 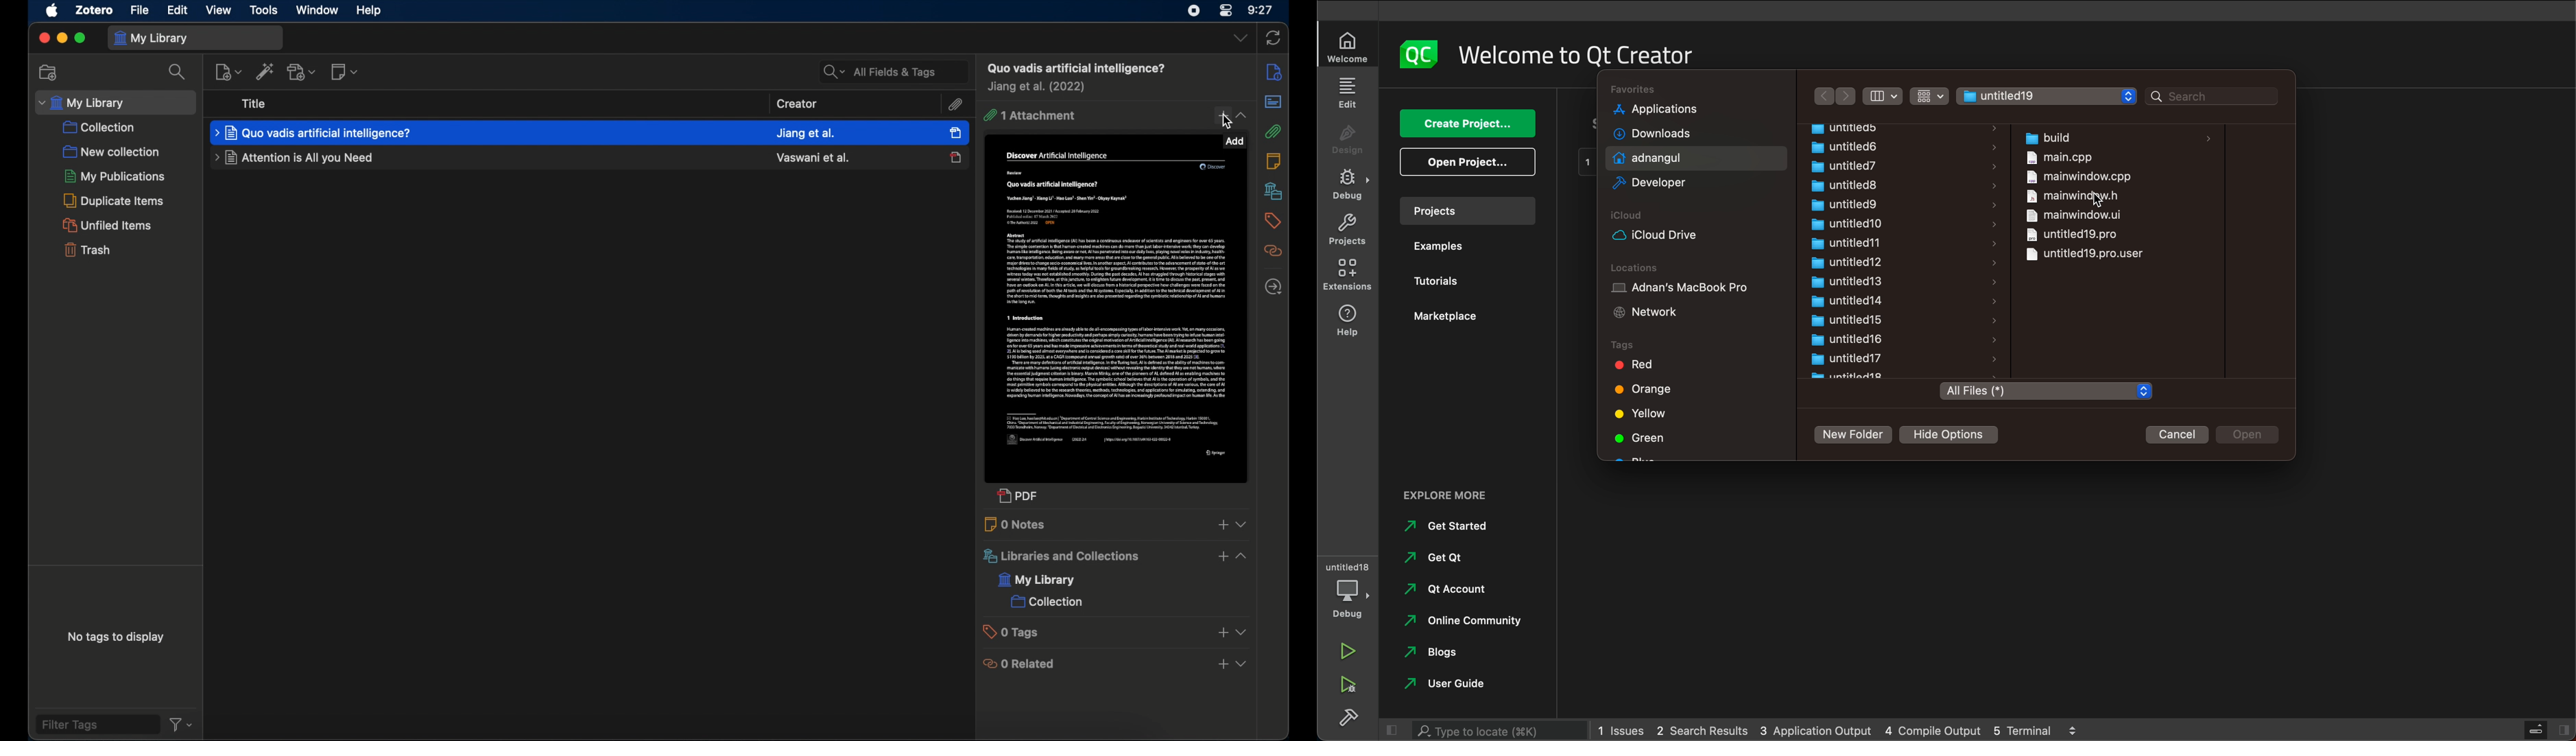 What do you see at coordinates (1849, 224) in the screenshot?
I see `untitled10` at bounding box center [1849, 224].